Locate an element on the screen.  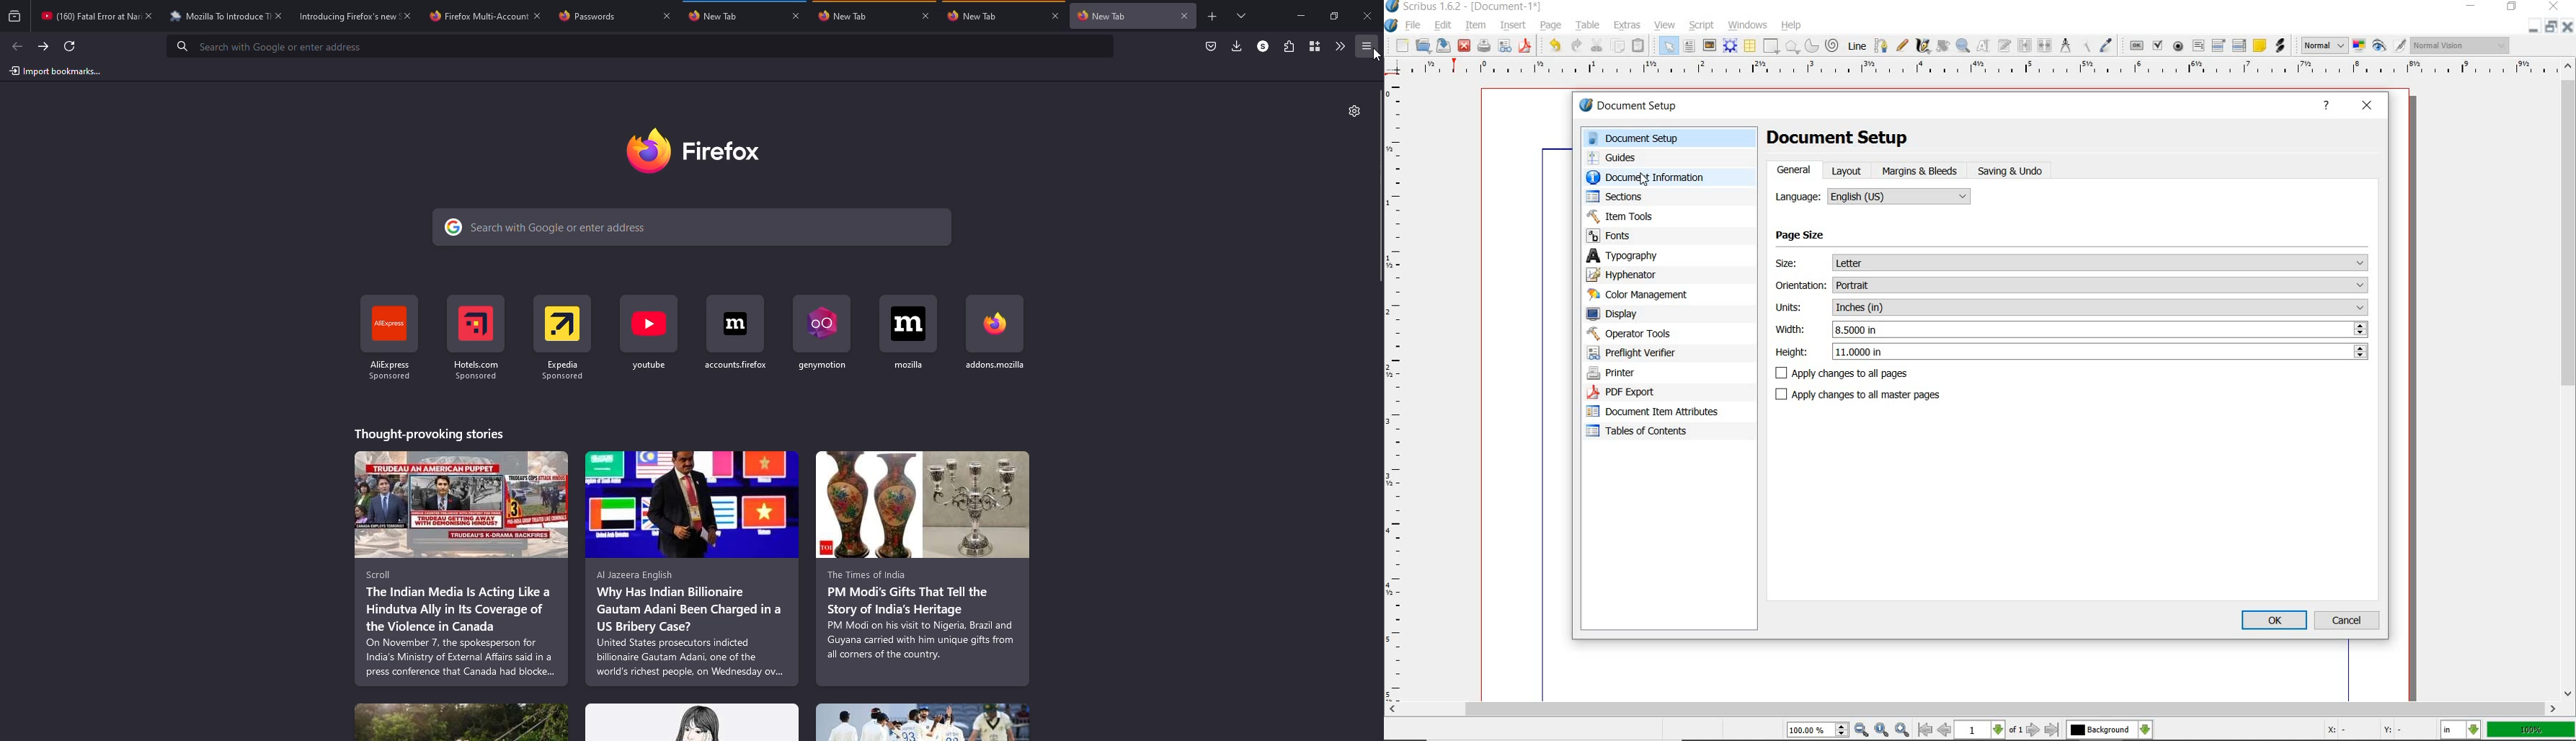
document item attributes is located at coordinates (1658, 413).